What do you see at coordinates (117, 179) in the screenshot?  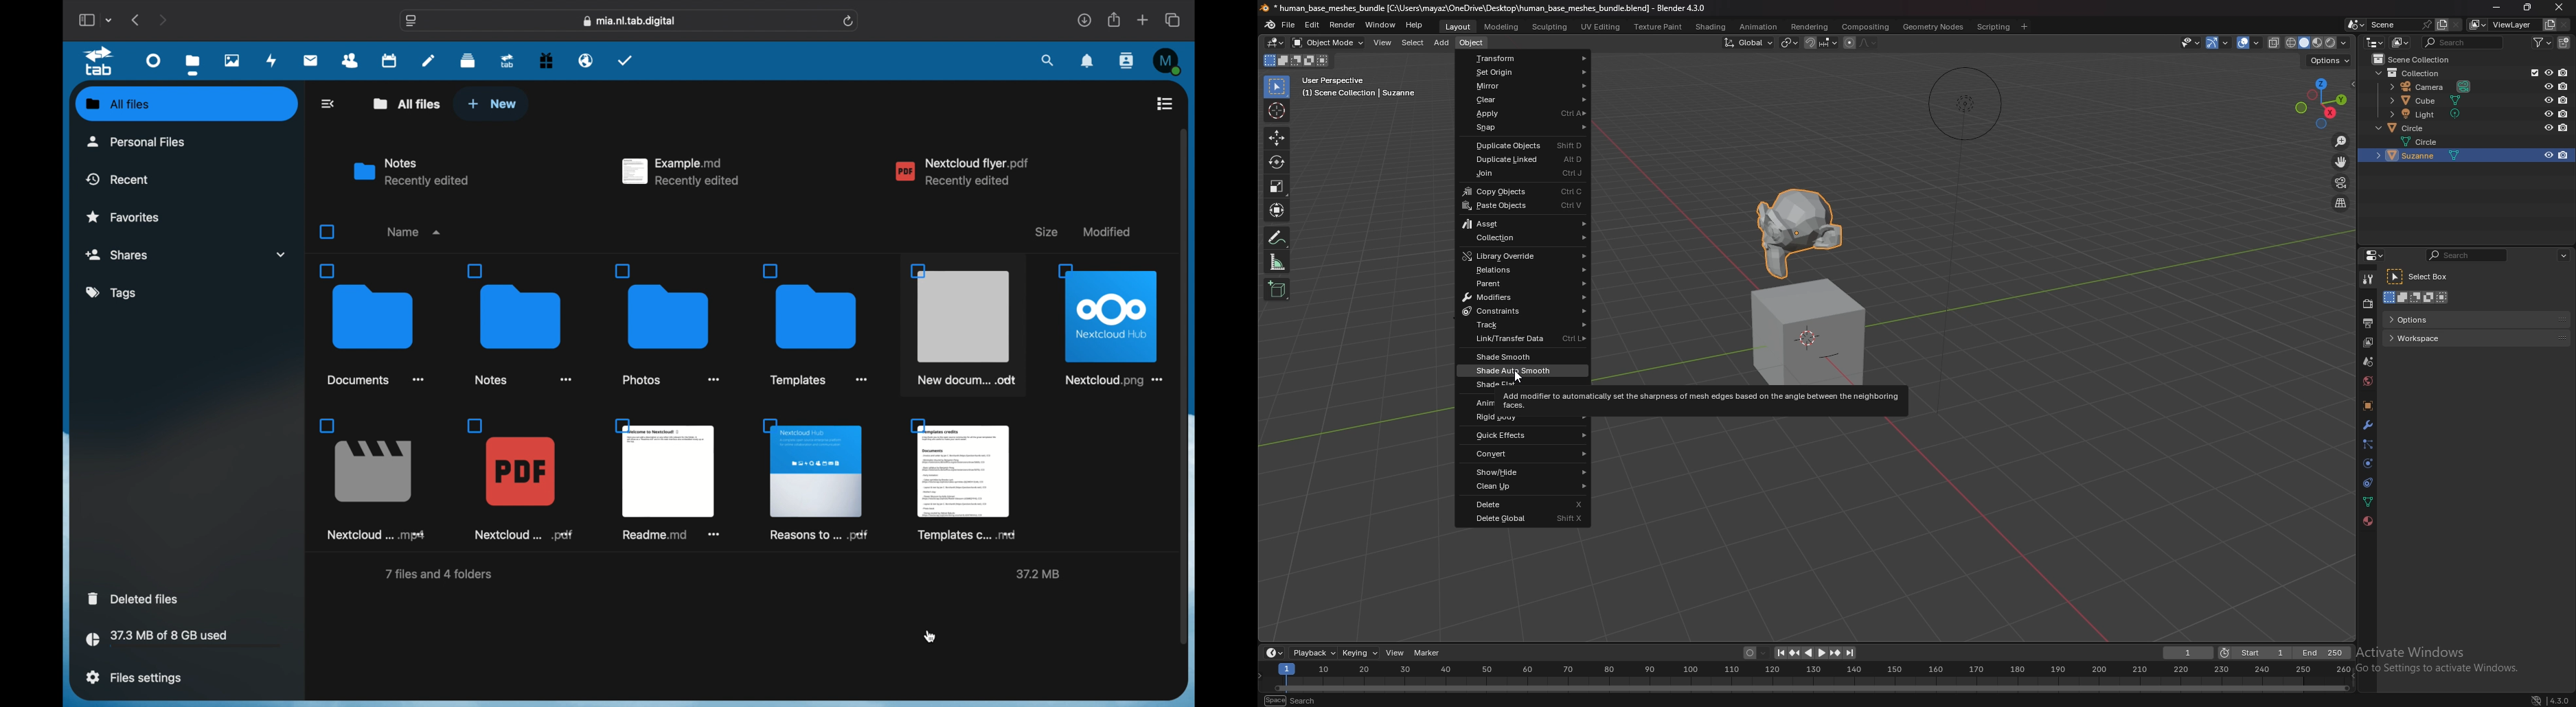 I see `recent` at bounding box center [117, 179].